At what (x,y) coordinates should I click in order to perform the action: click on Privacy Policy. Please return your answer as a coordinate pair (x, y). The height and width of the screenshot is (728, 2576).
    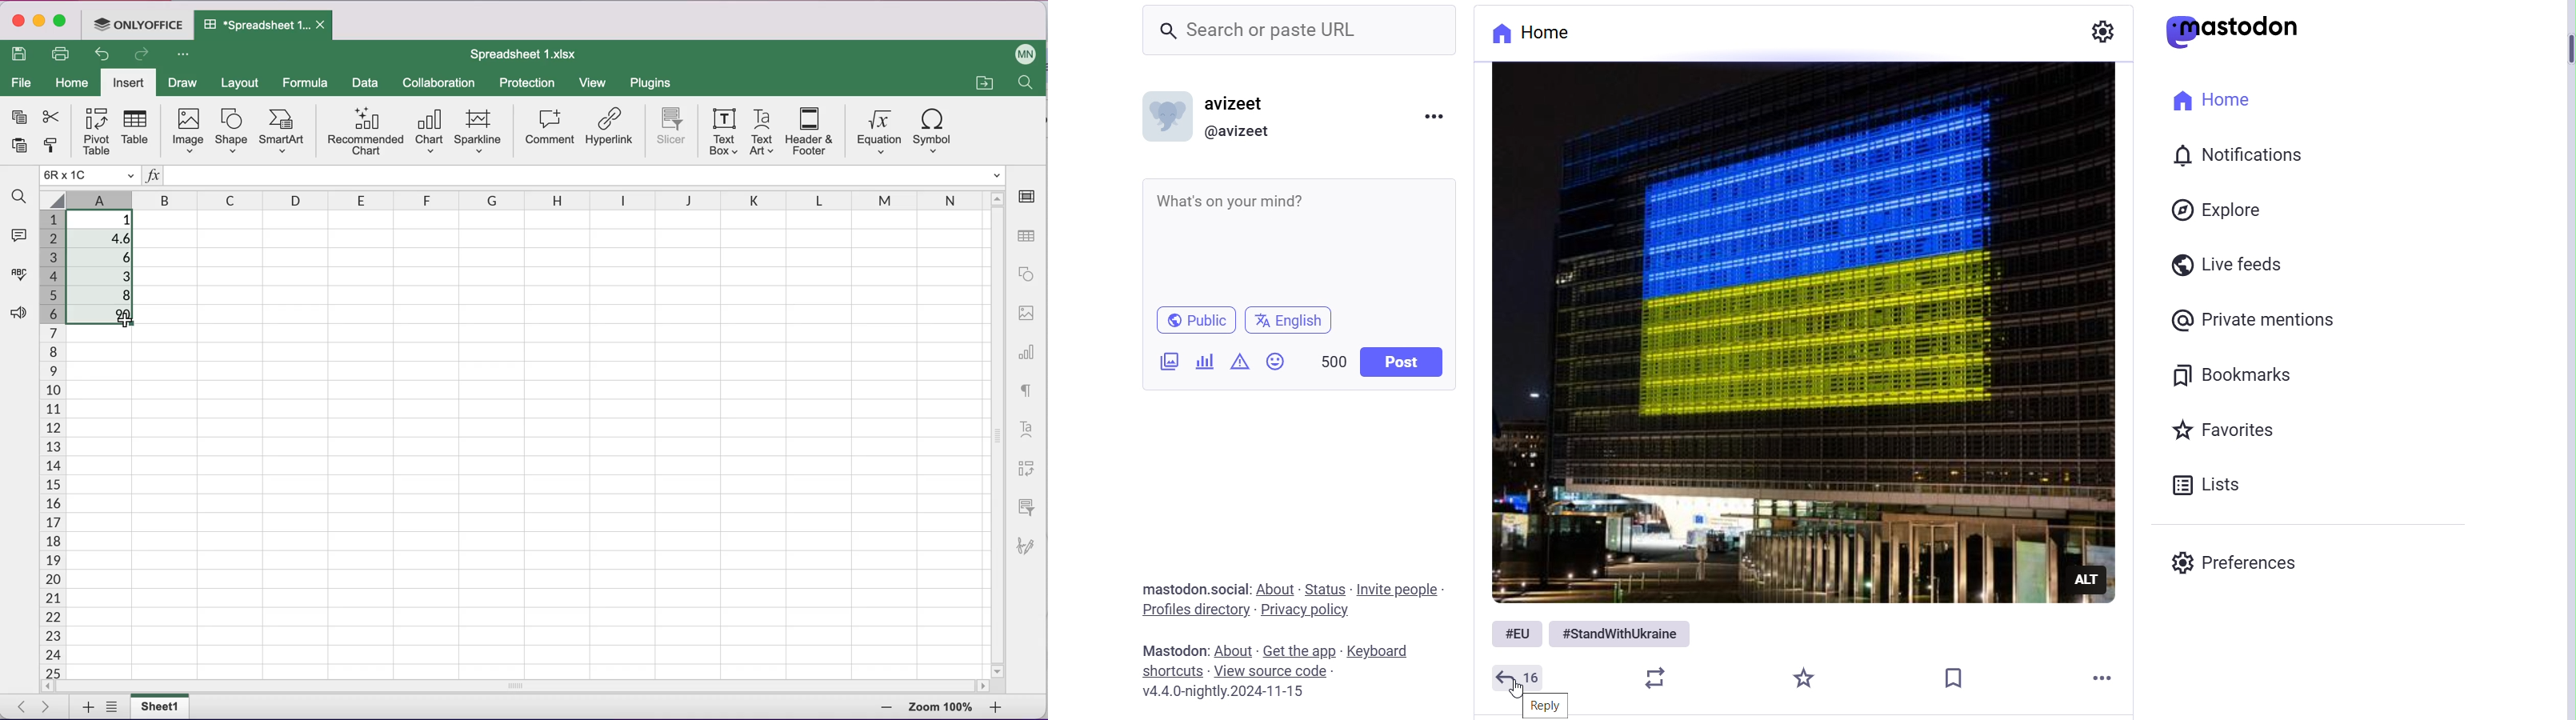
    Looking at the image, I should click on (1306, 610).